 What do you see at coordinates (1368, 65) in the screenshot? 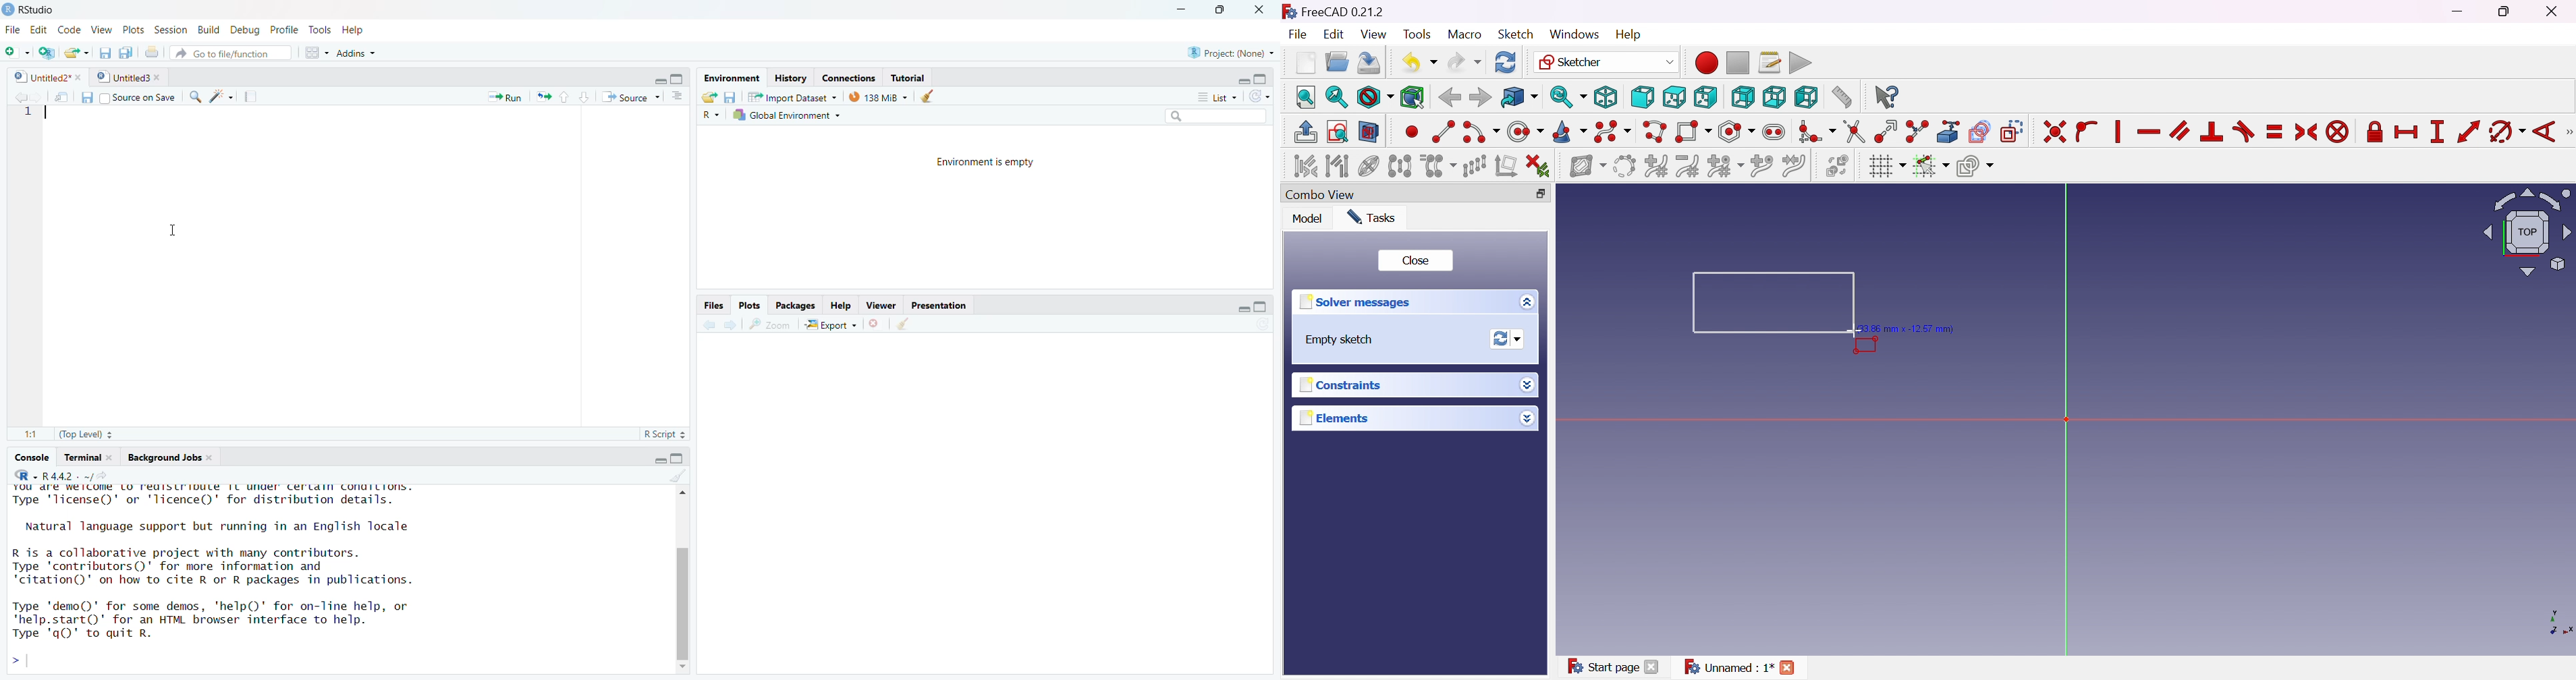
I see `Save` at bounding box center [1368, 65].